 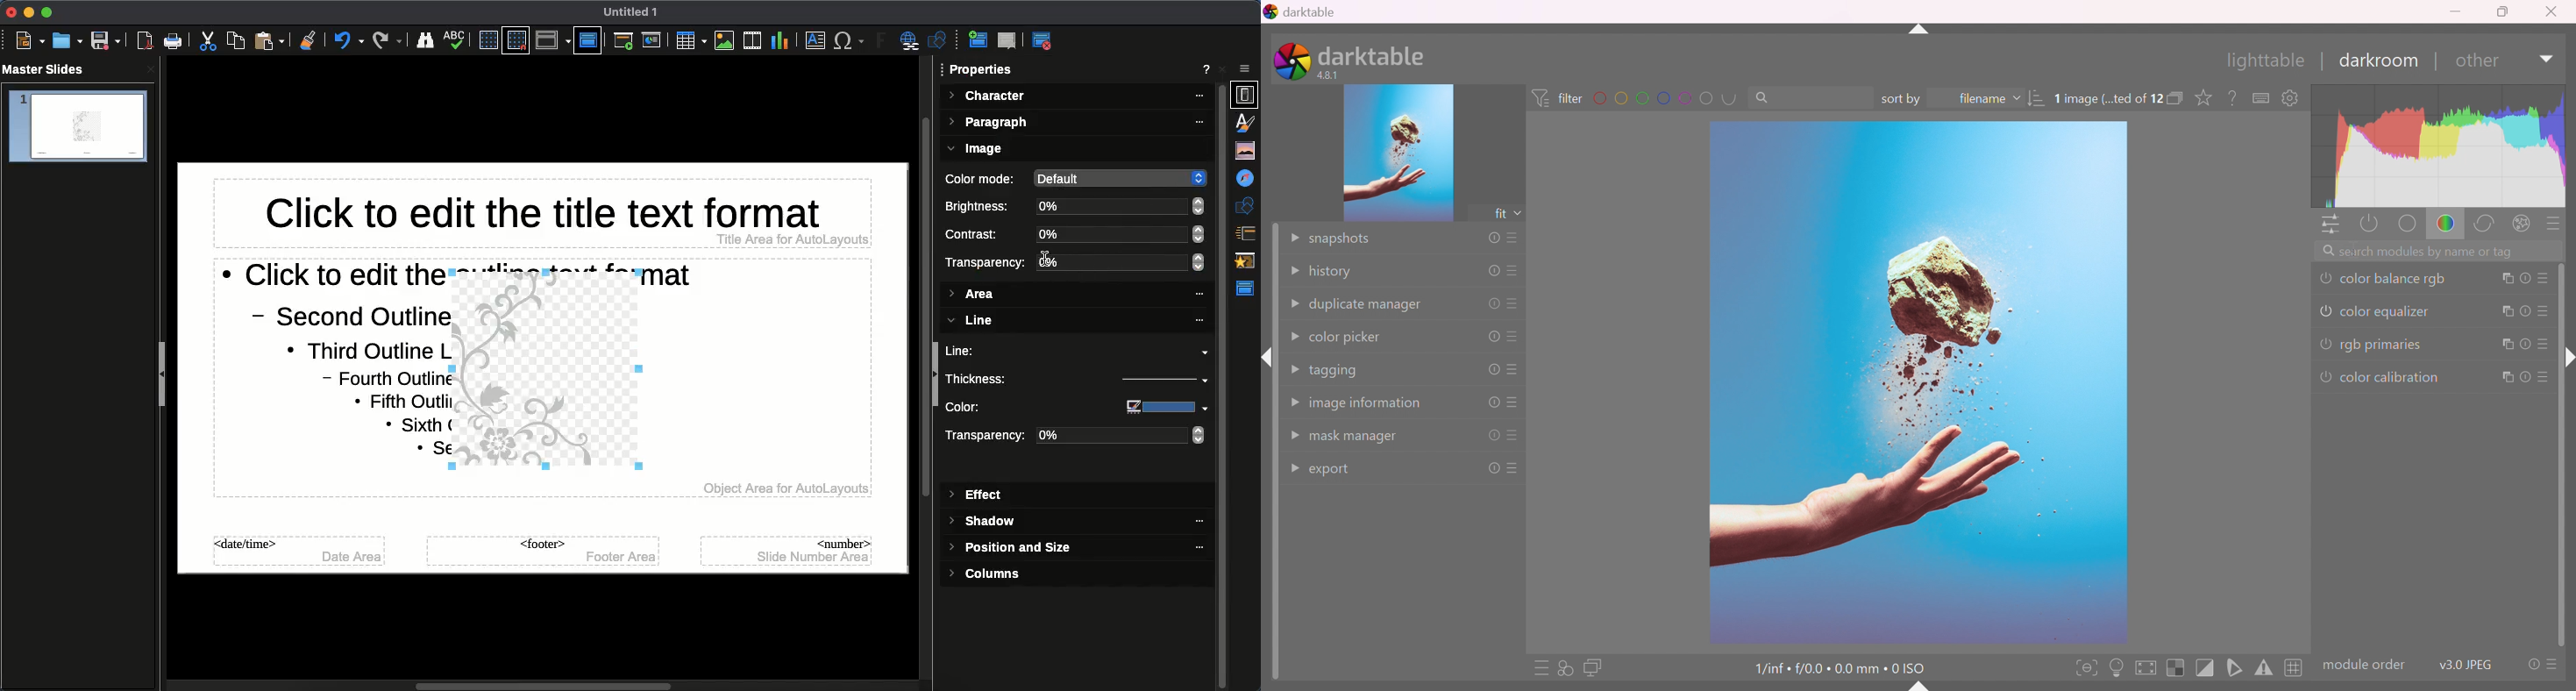 I want to click on Video audio, so click(x=751, y=41).